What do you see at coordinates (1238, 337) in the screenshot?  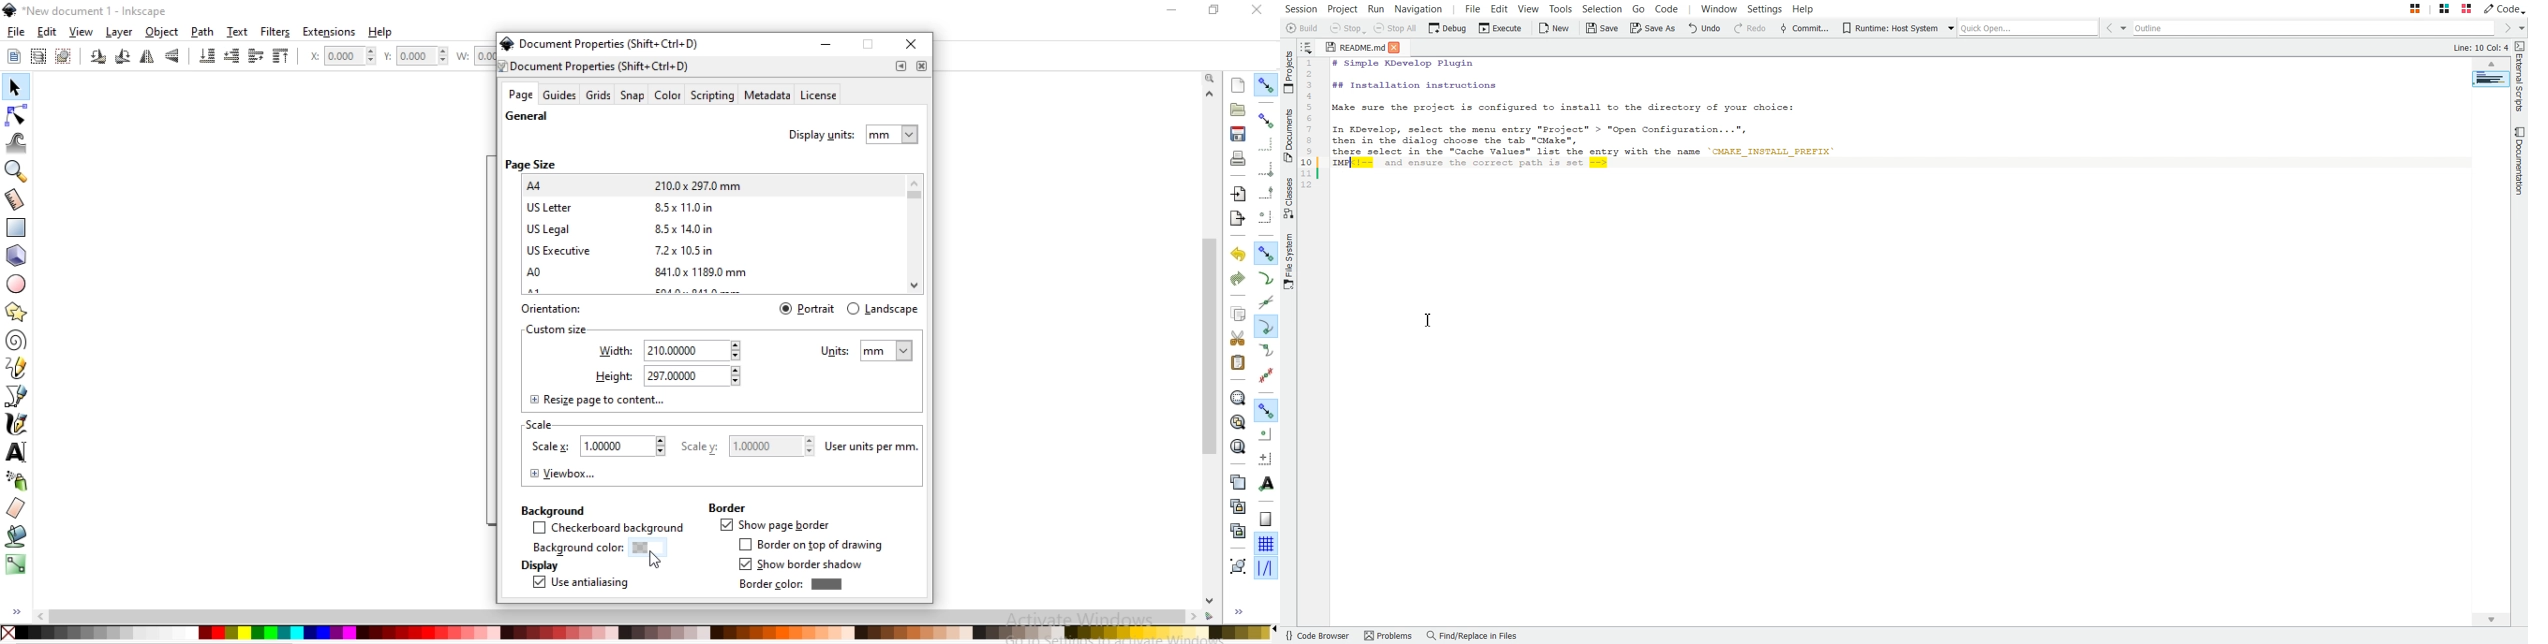 I see `cut` at bounding box center [1238, 337].